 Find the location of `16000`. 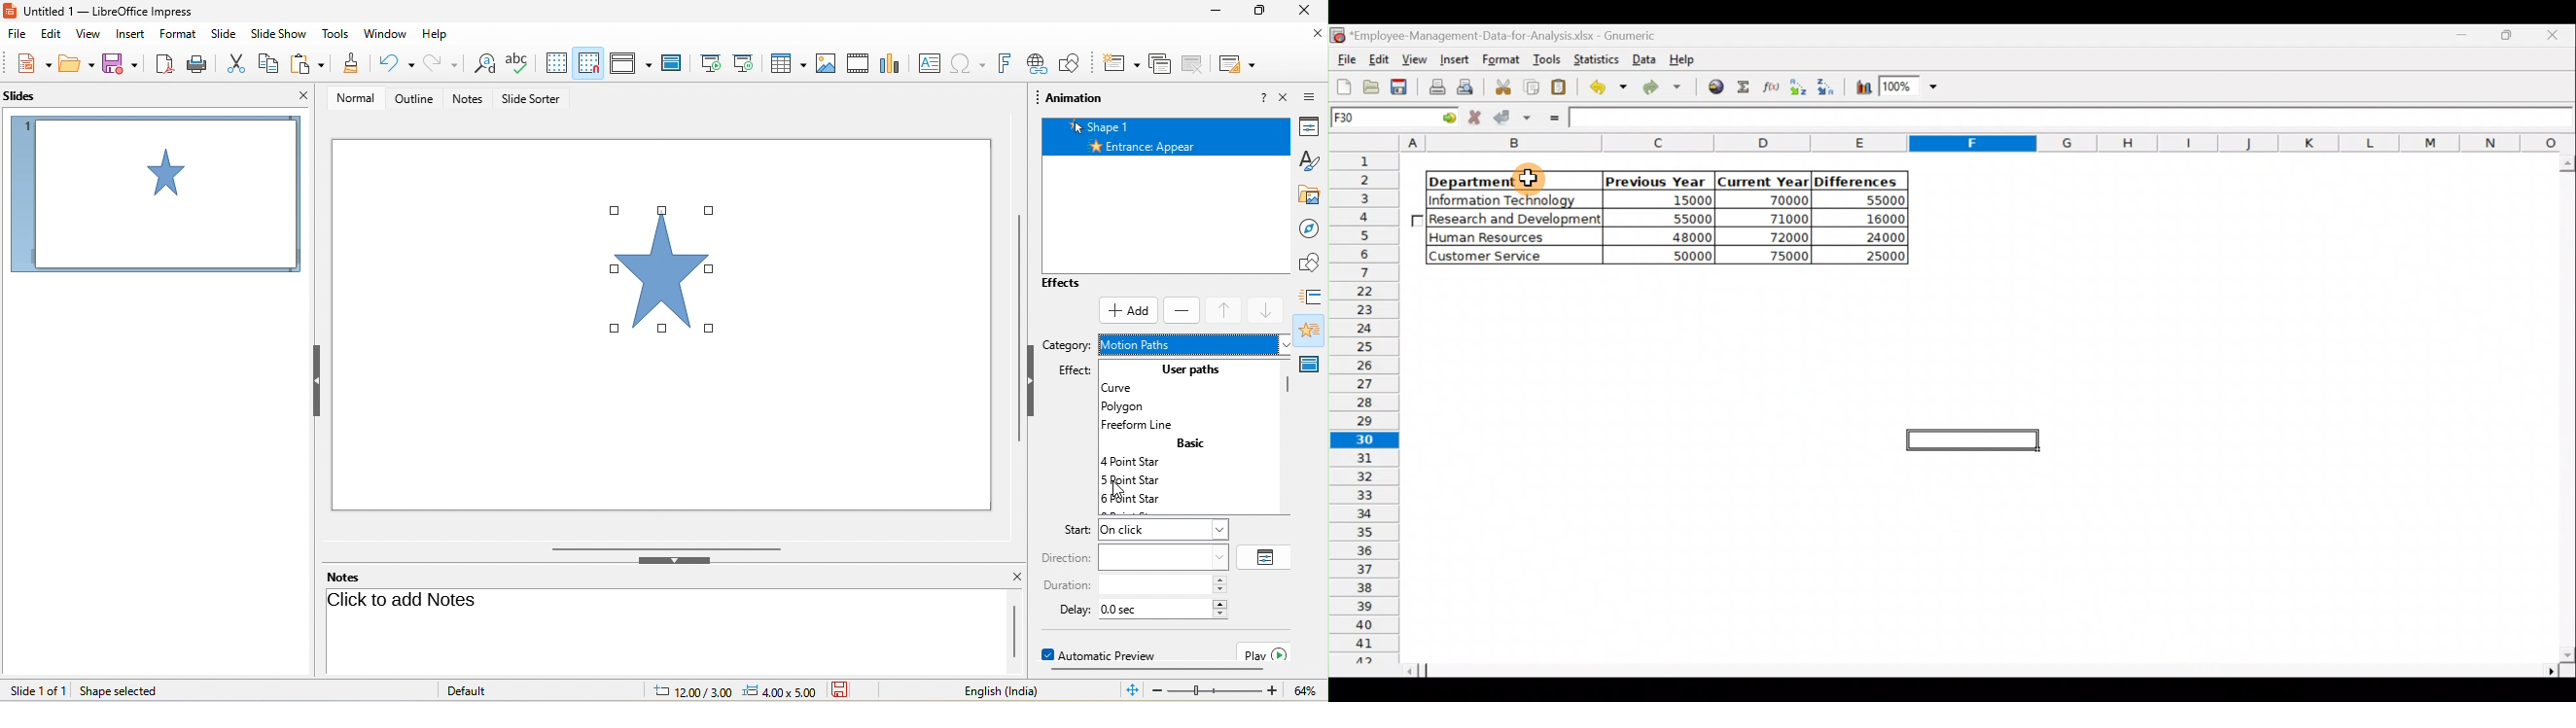

16000 is located at coordinates (1875, 219).